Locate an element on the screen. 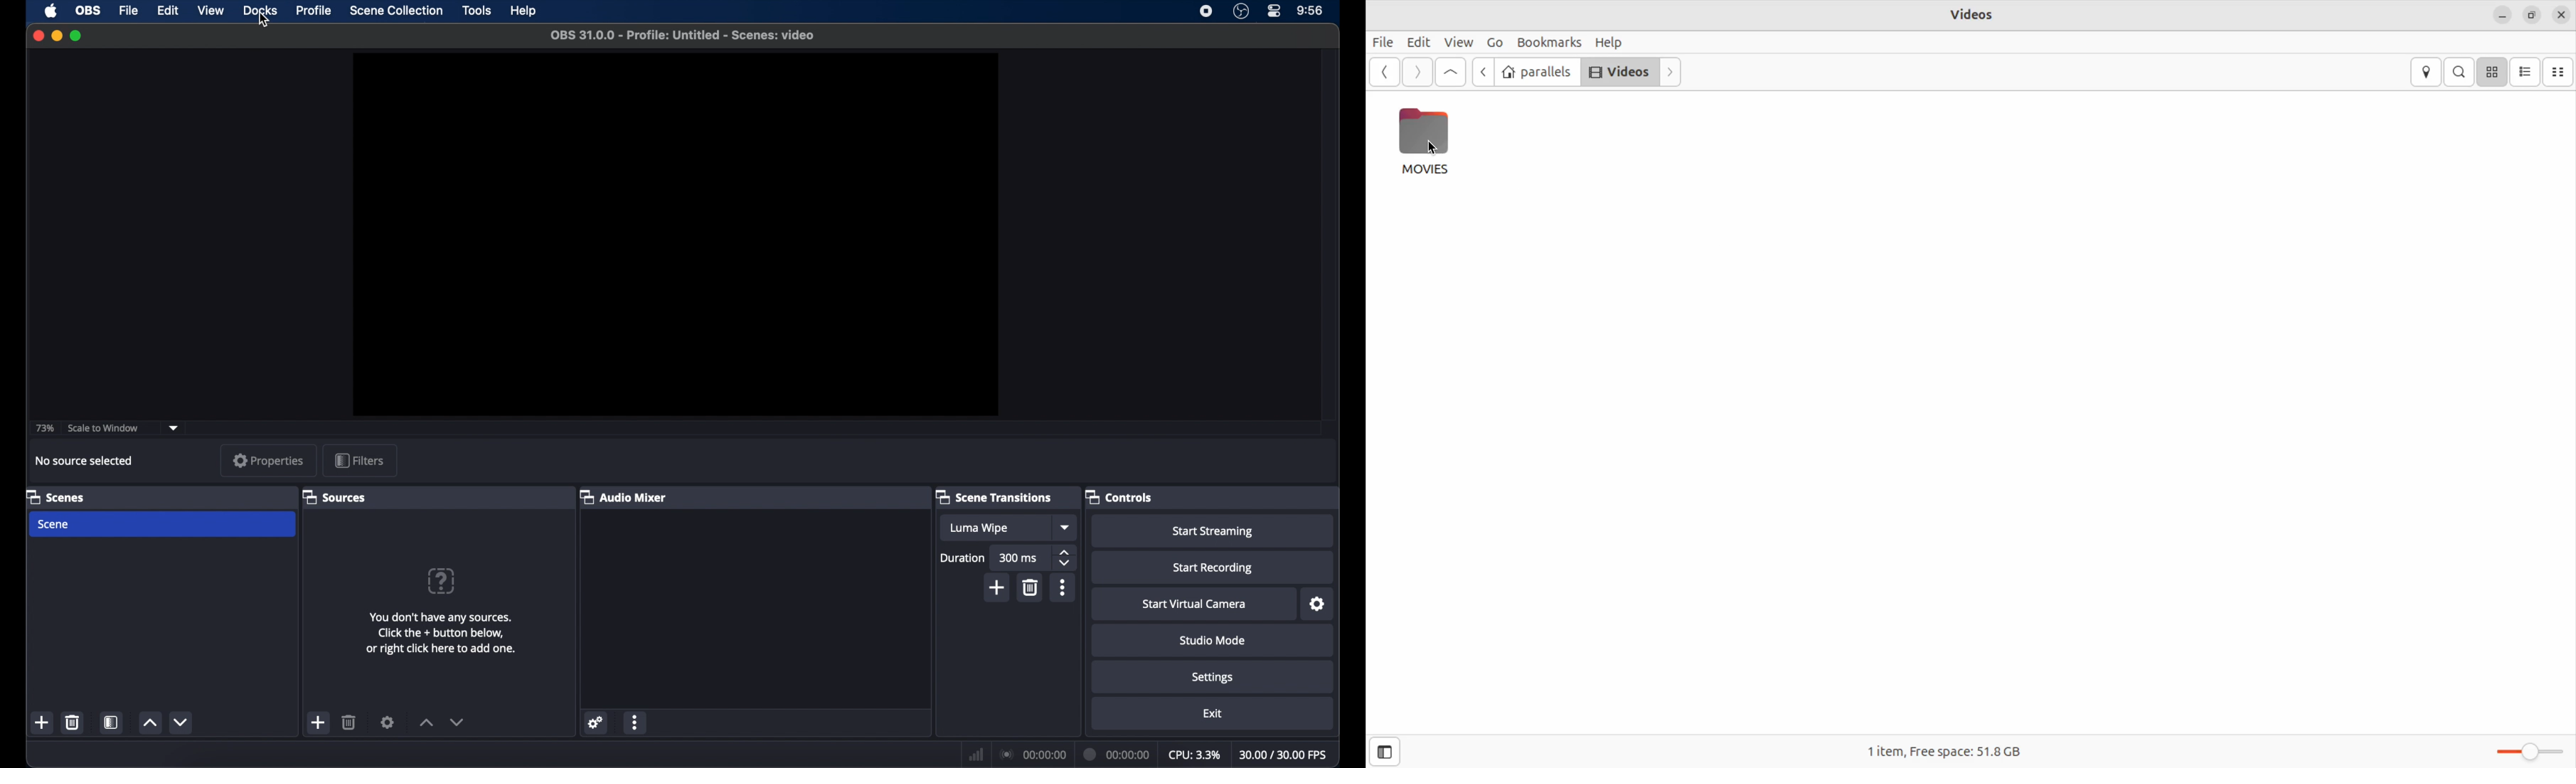 The width and height of the screenshot is (2576, 784). delete is located at coordinates (348, 722).